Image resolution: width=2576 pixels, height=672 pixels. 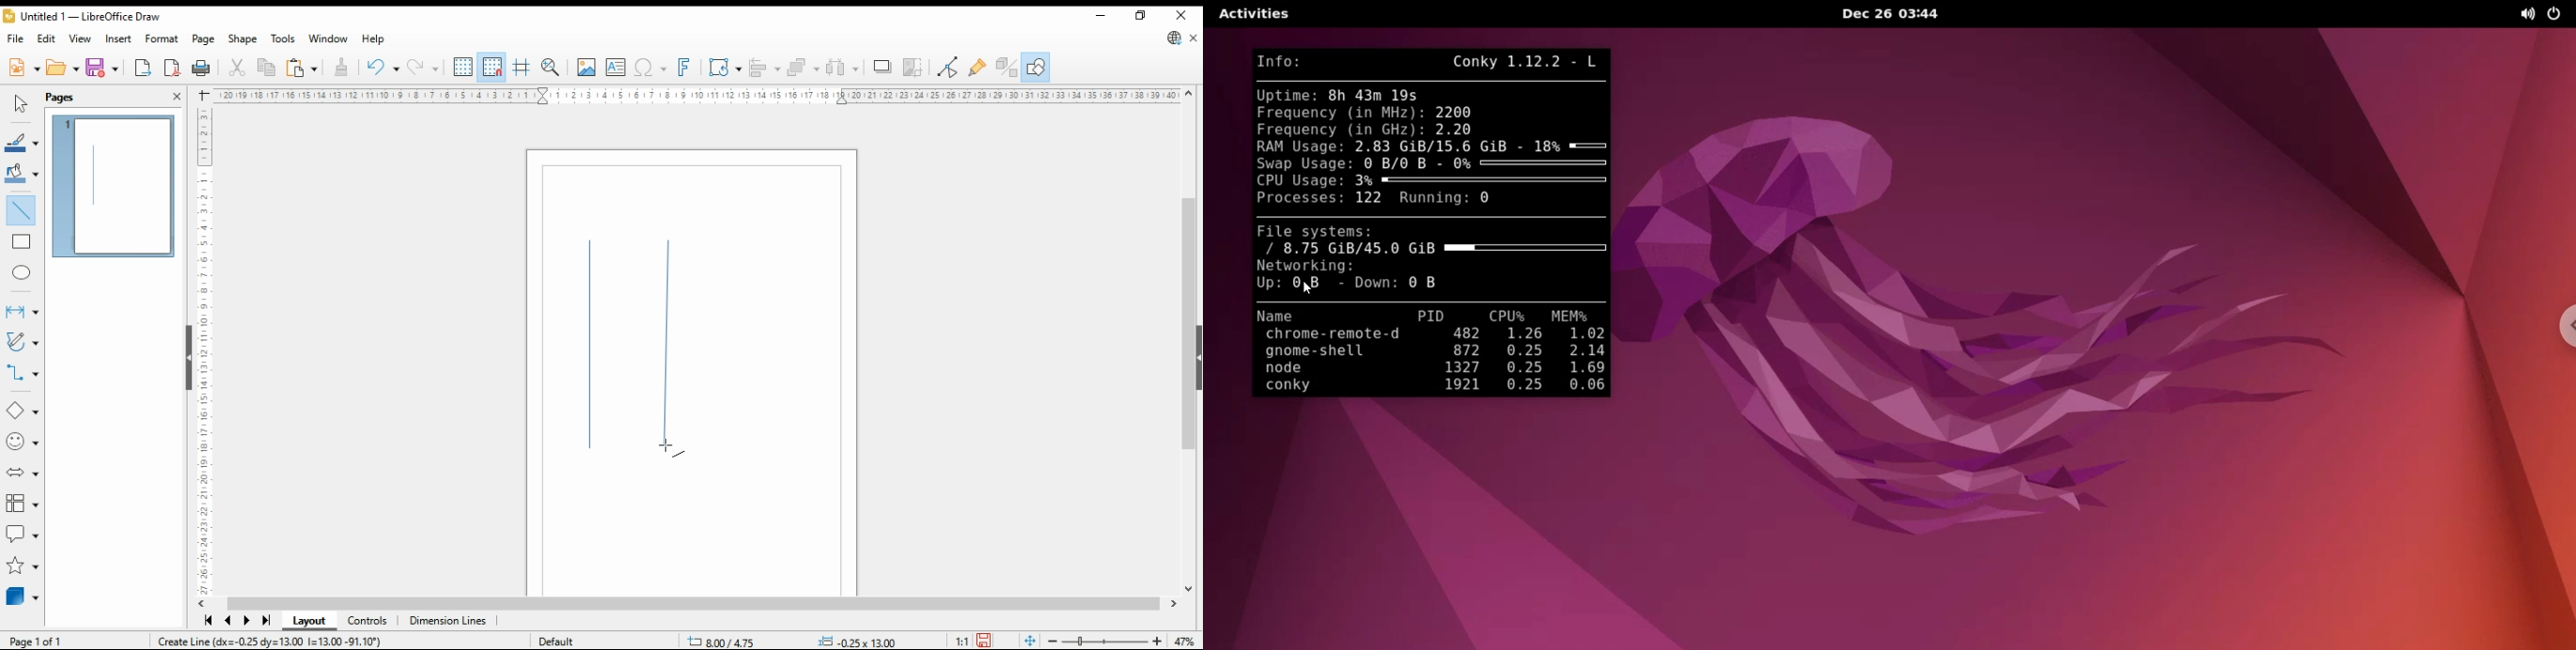 I want to click on create vertical line, so click(x=295, y=642).